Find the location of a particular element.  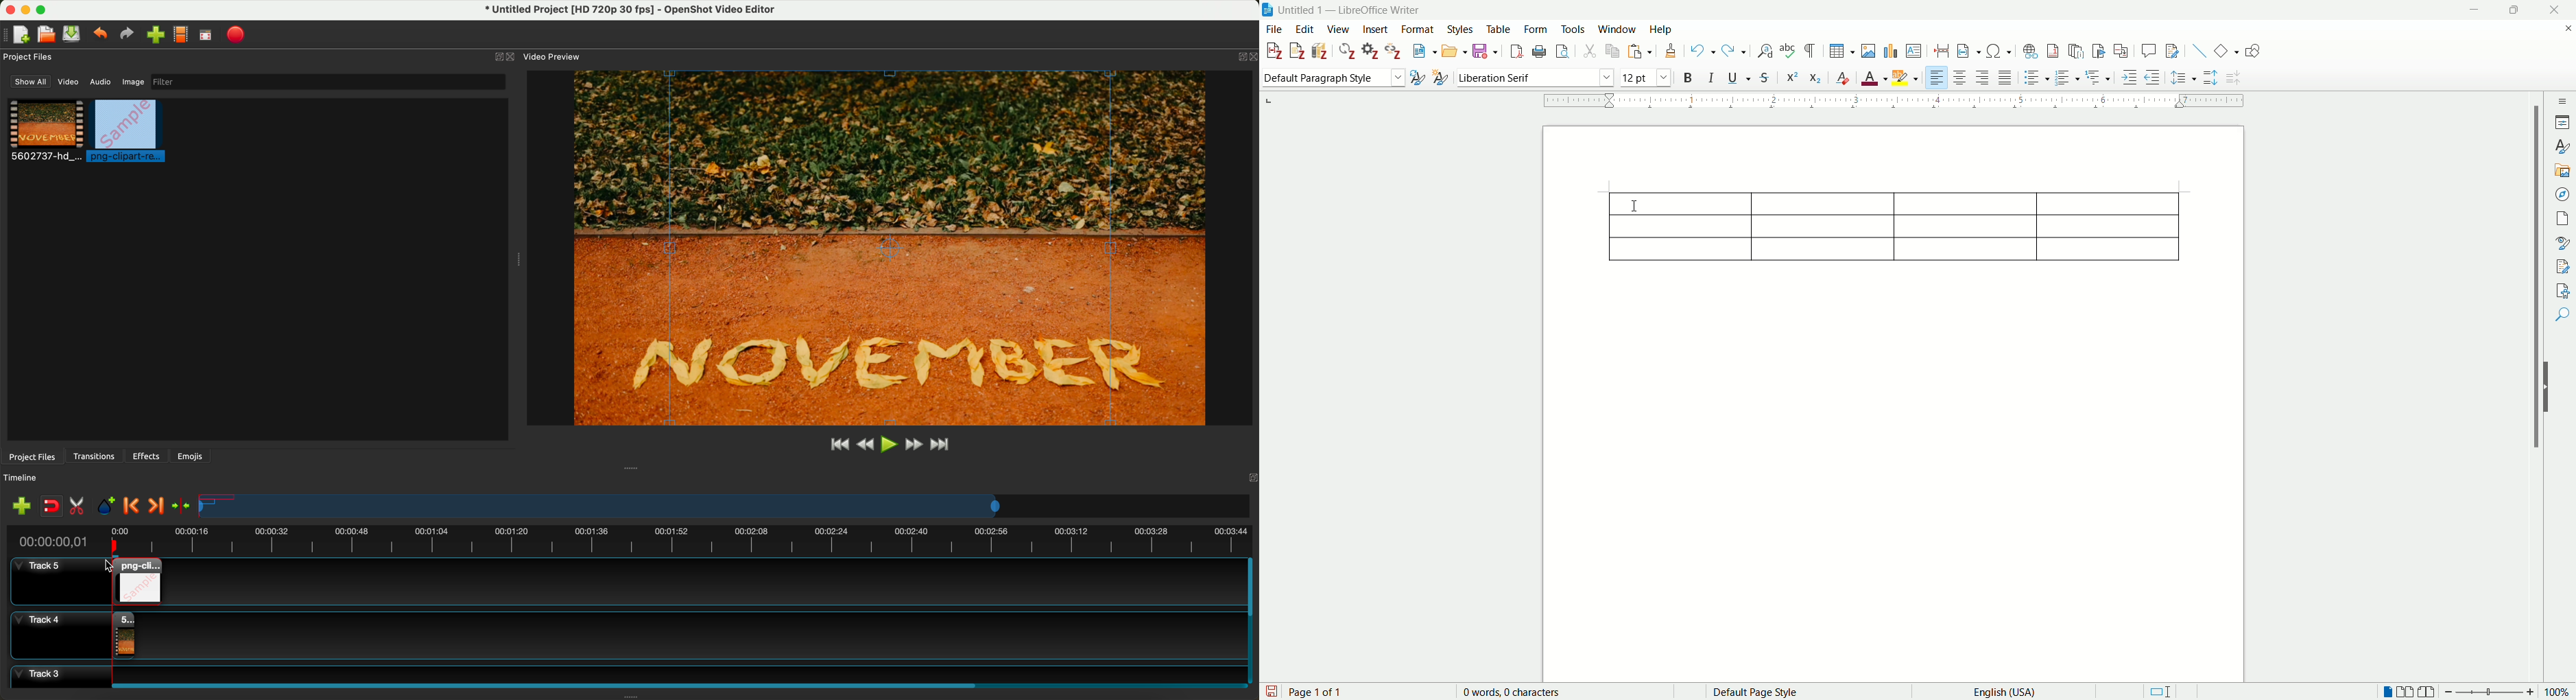

formatting marks is located at coordinates (1813, 51).